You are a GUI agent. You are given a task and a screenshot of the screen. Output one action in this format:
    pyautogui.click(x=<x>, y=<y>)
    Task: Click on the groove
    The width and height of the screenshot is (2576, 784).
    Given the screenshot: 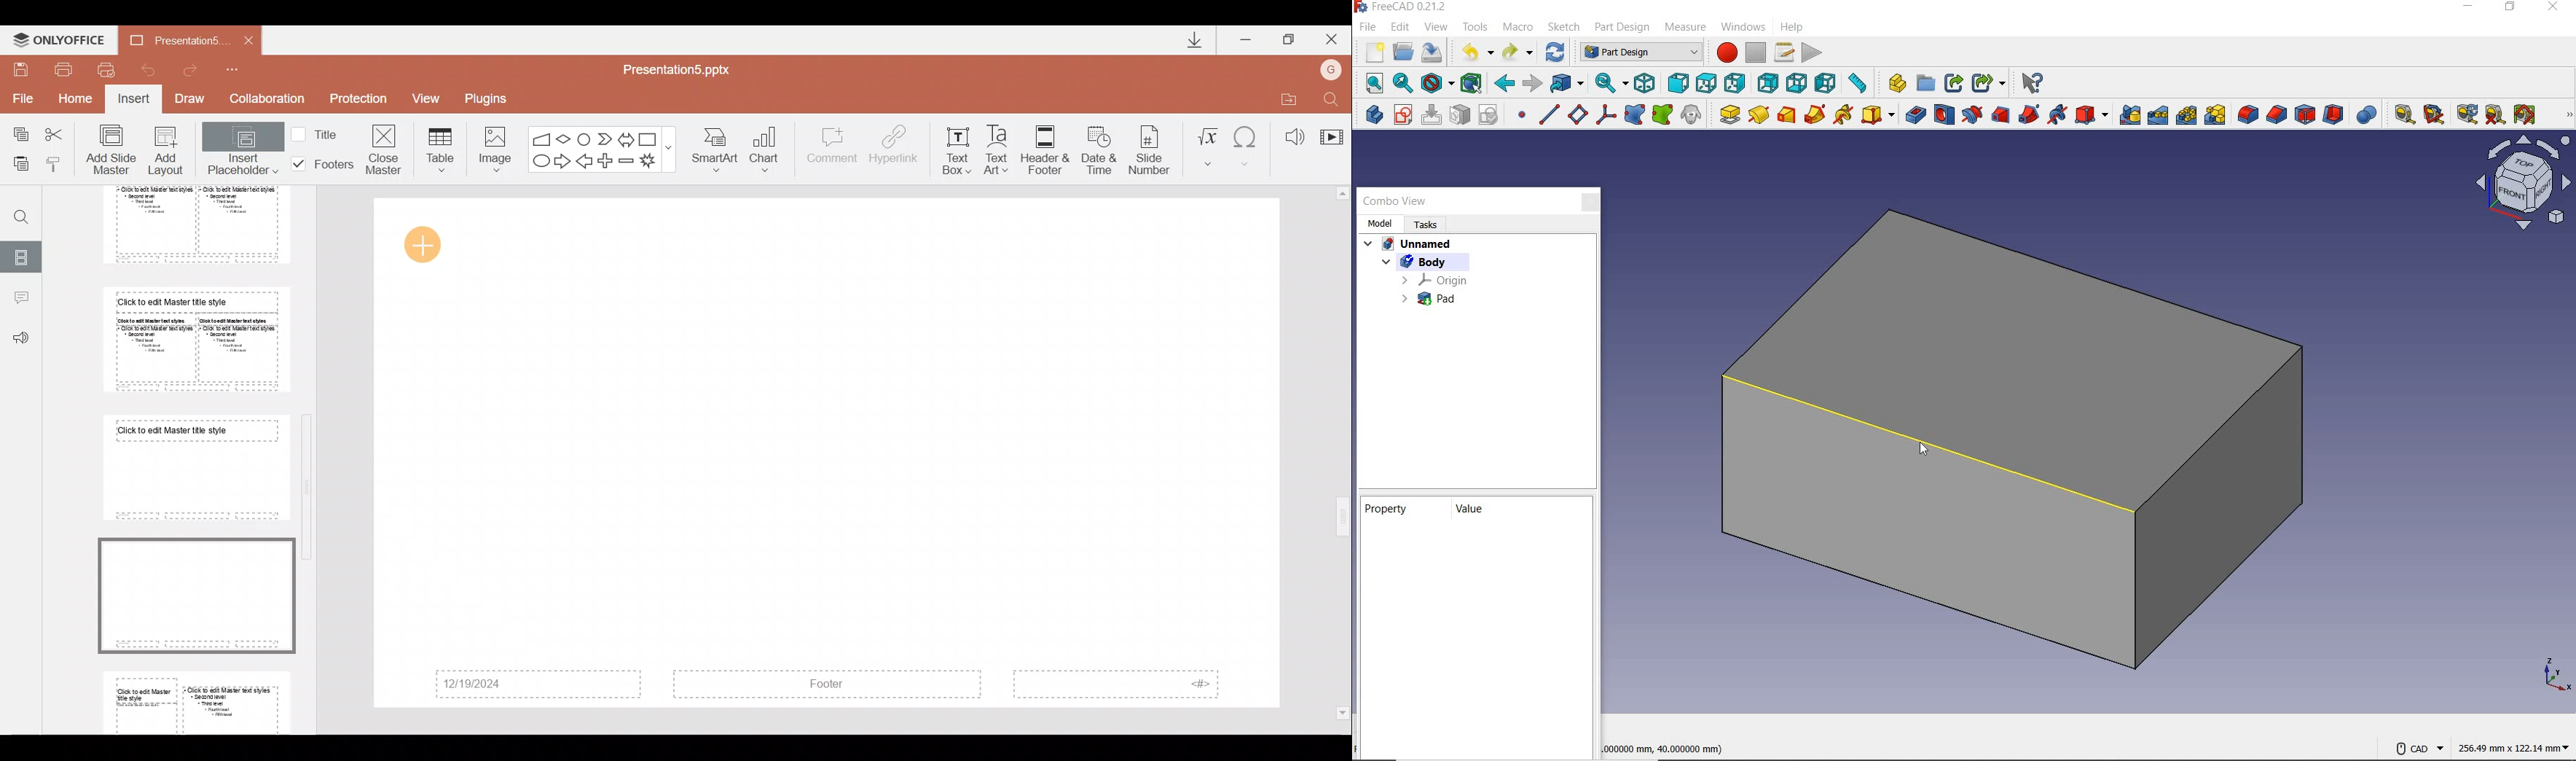 What is the action you would take?
    pyautogui.click(x=1971, y=115)
    